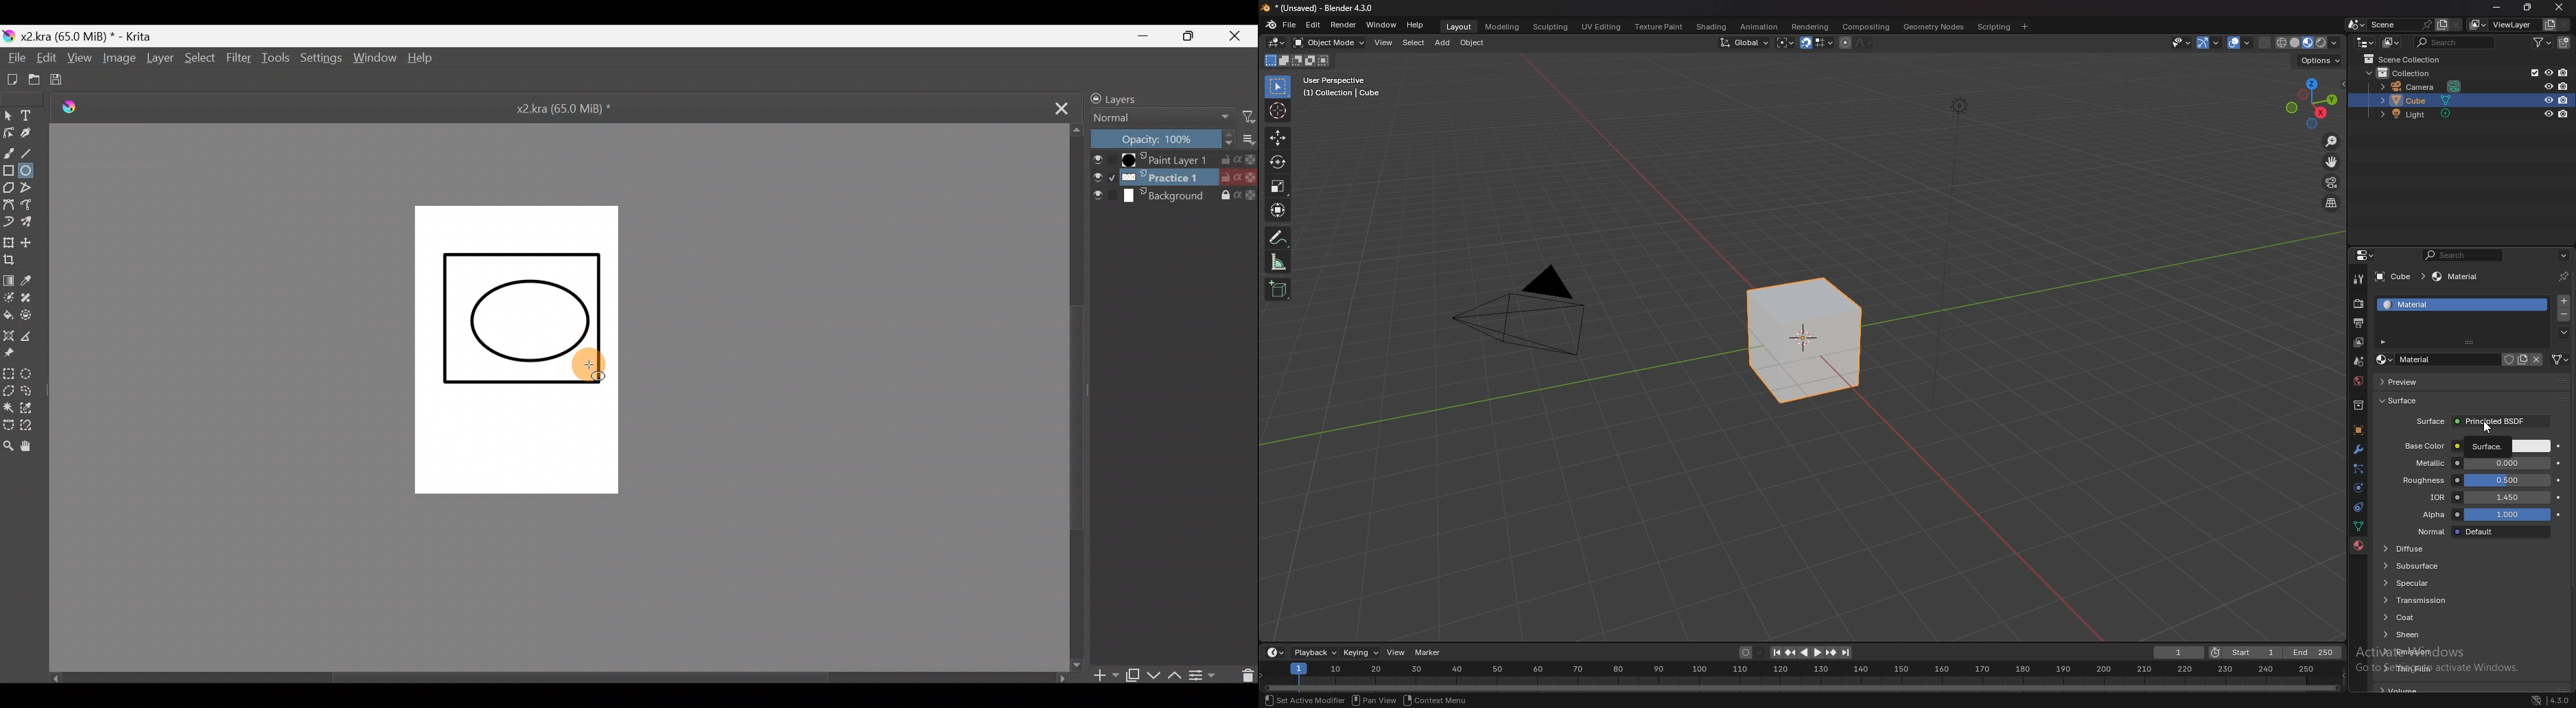 The image size is (2576, 728). Describe the element at coordinates (31, 172) in the screenshot. I see `Ellipse tool` at that location.